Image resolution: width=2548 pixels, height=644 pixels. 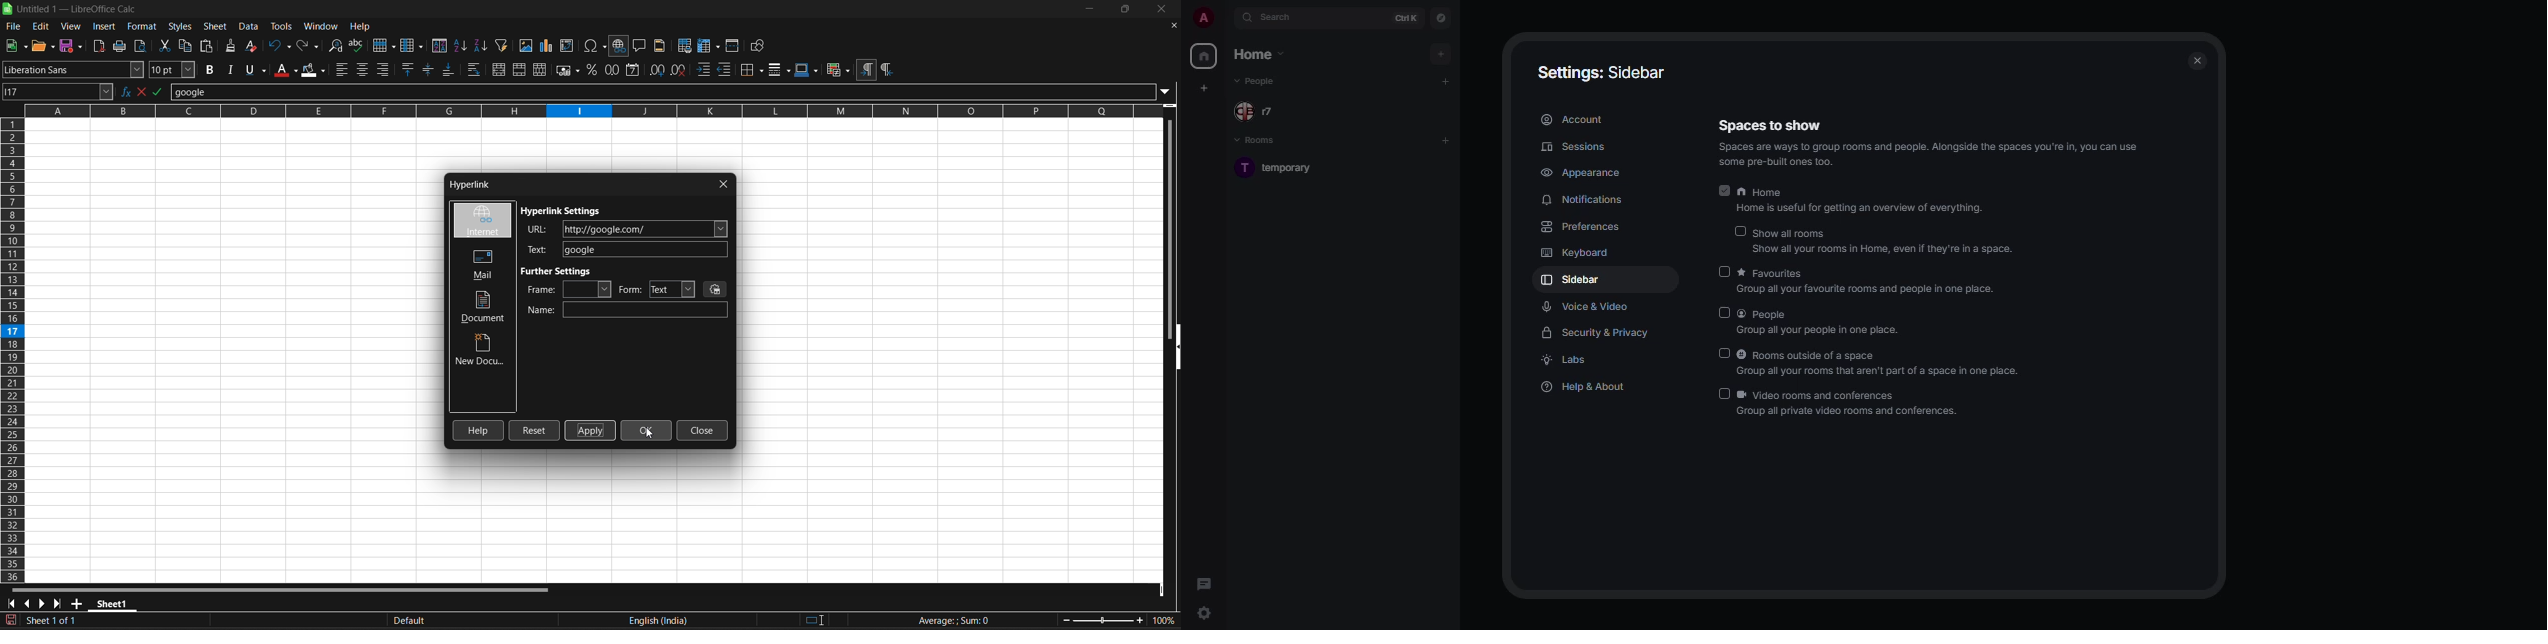 I want to click on right to left, so click(x=887, y=70).